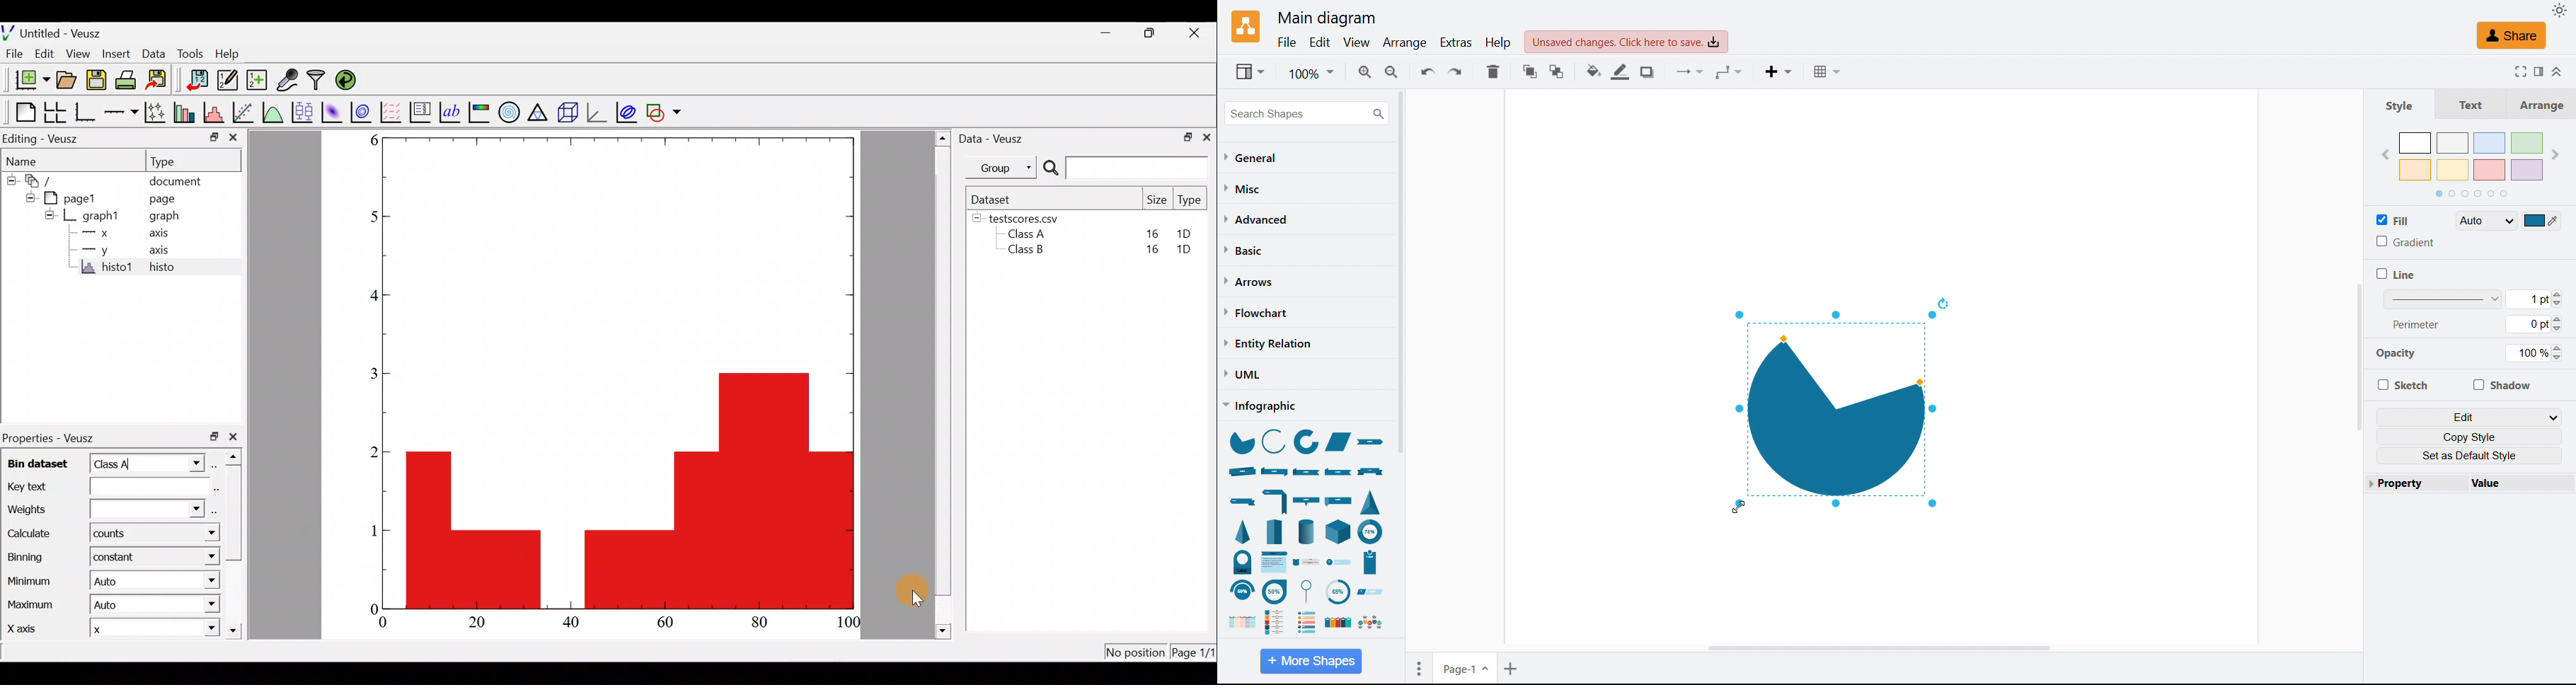  I want to click on UML , so click(1242, 374).